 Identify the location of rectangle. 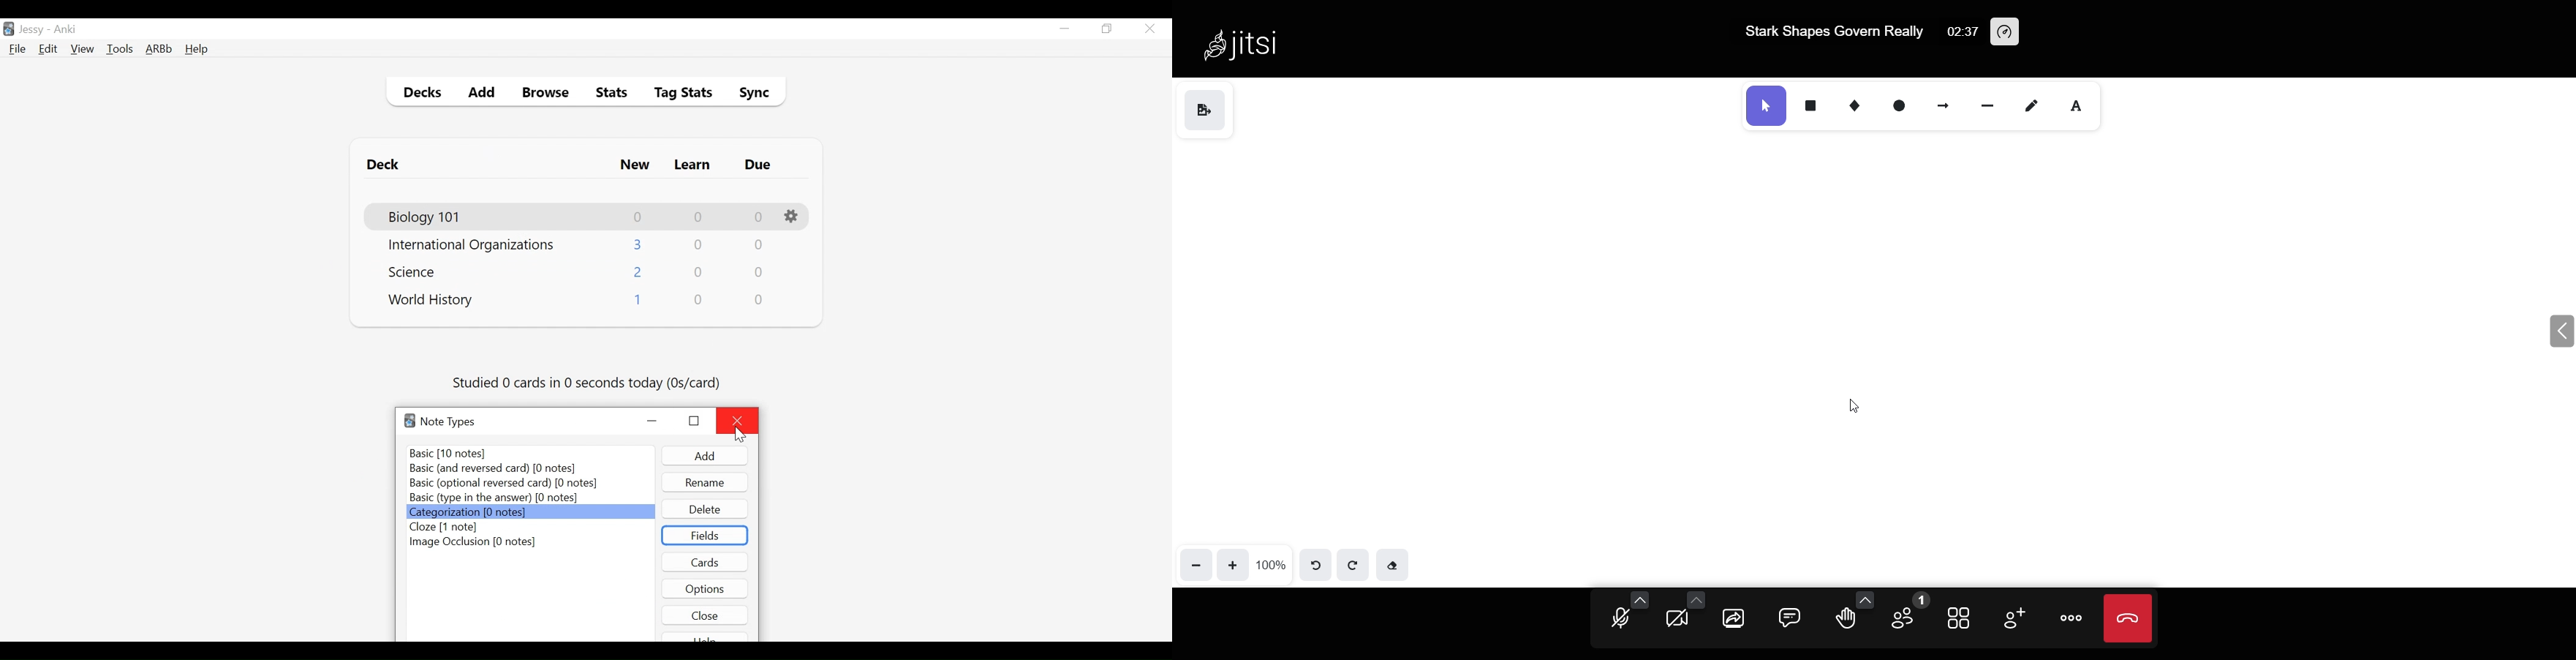
(1810, 105).